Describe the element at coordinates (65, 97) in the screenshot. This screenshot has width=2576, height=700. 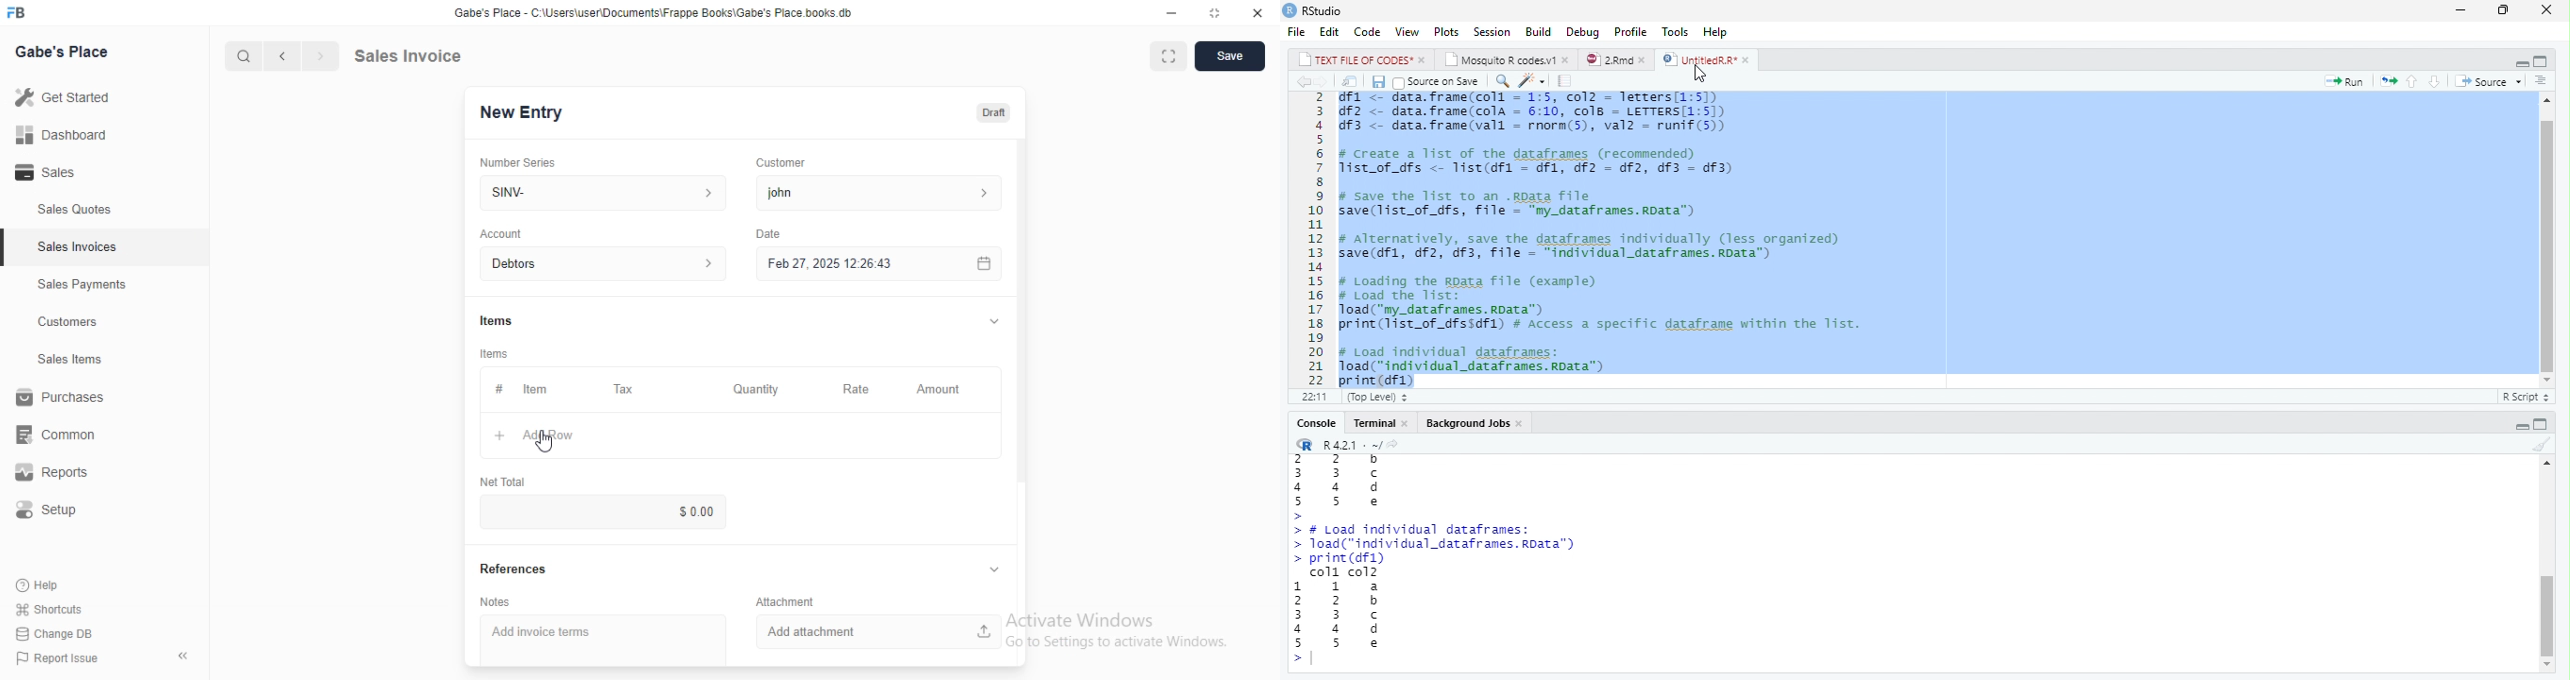
I see `Get started` at that location.